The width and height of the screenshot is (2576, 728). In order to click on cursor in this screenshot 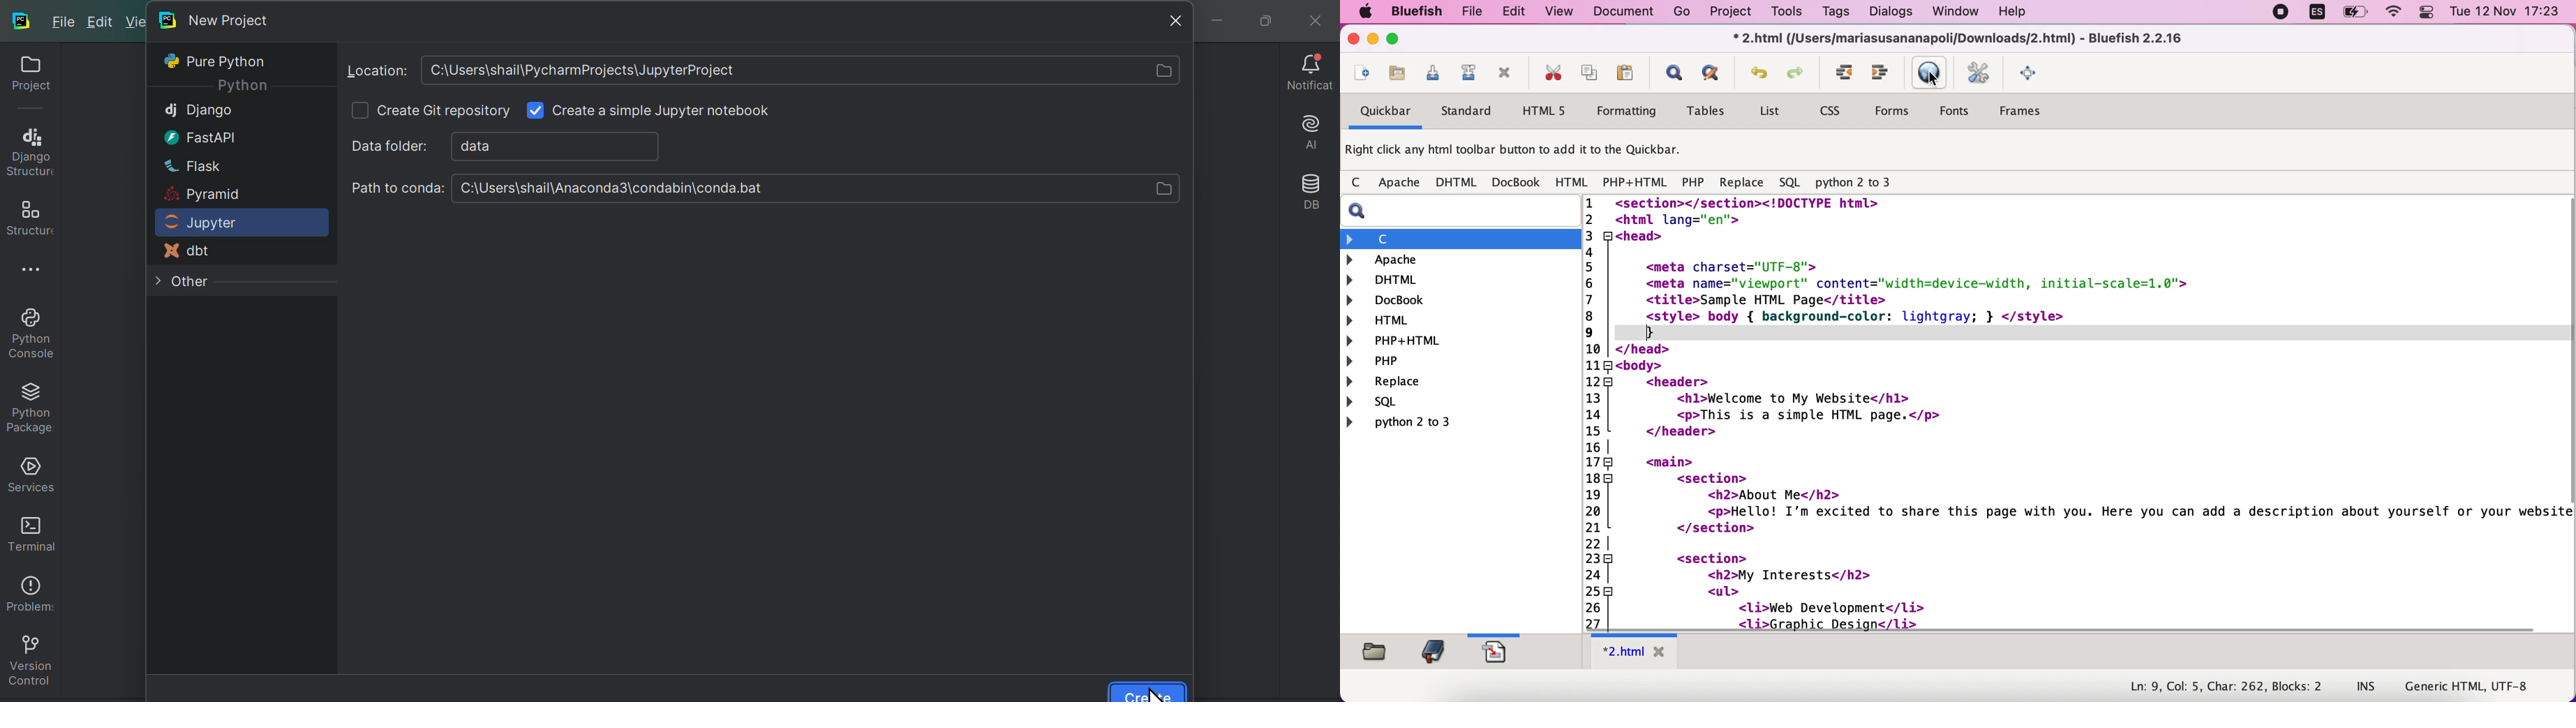, I will do `click(1933, 81)`.